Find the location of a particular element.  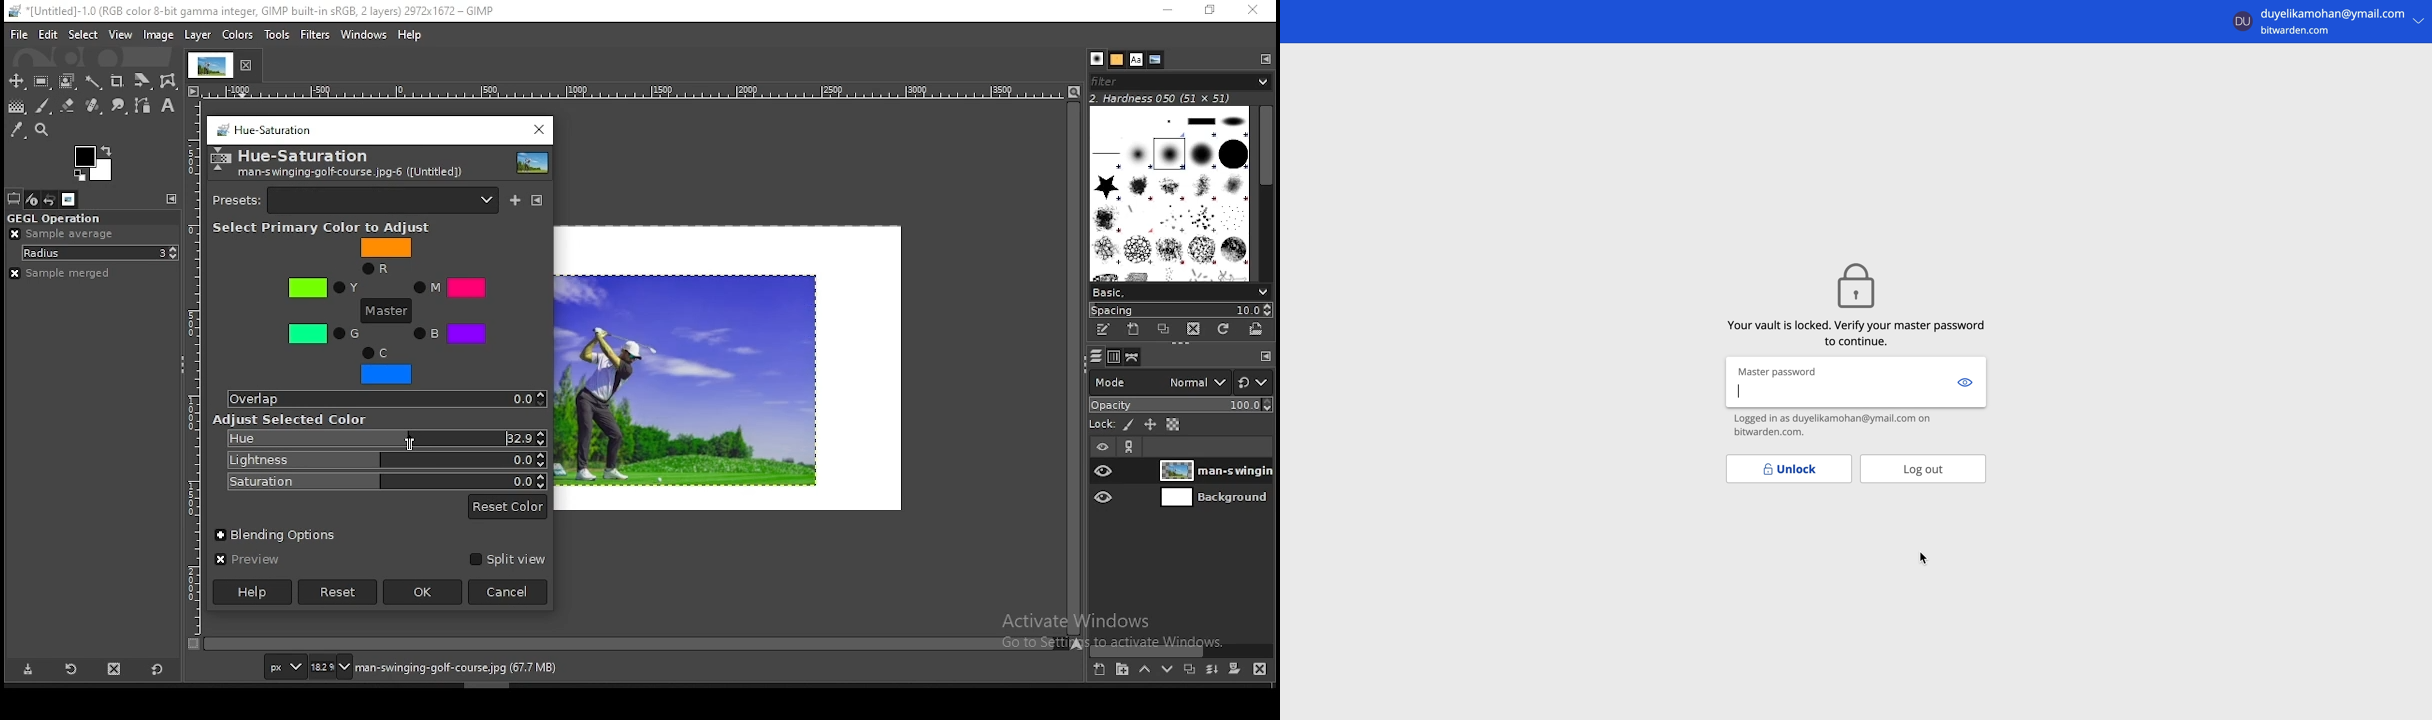

scroll bar is located at coordinates (1188, 651).